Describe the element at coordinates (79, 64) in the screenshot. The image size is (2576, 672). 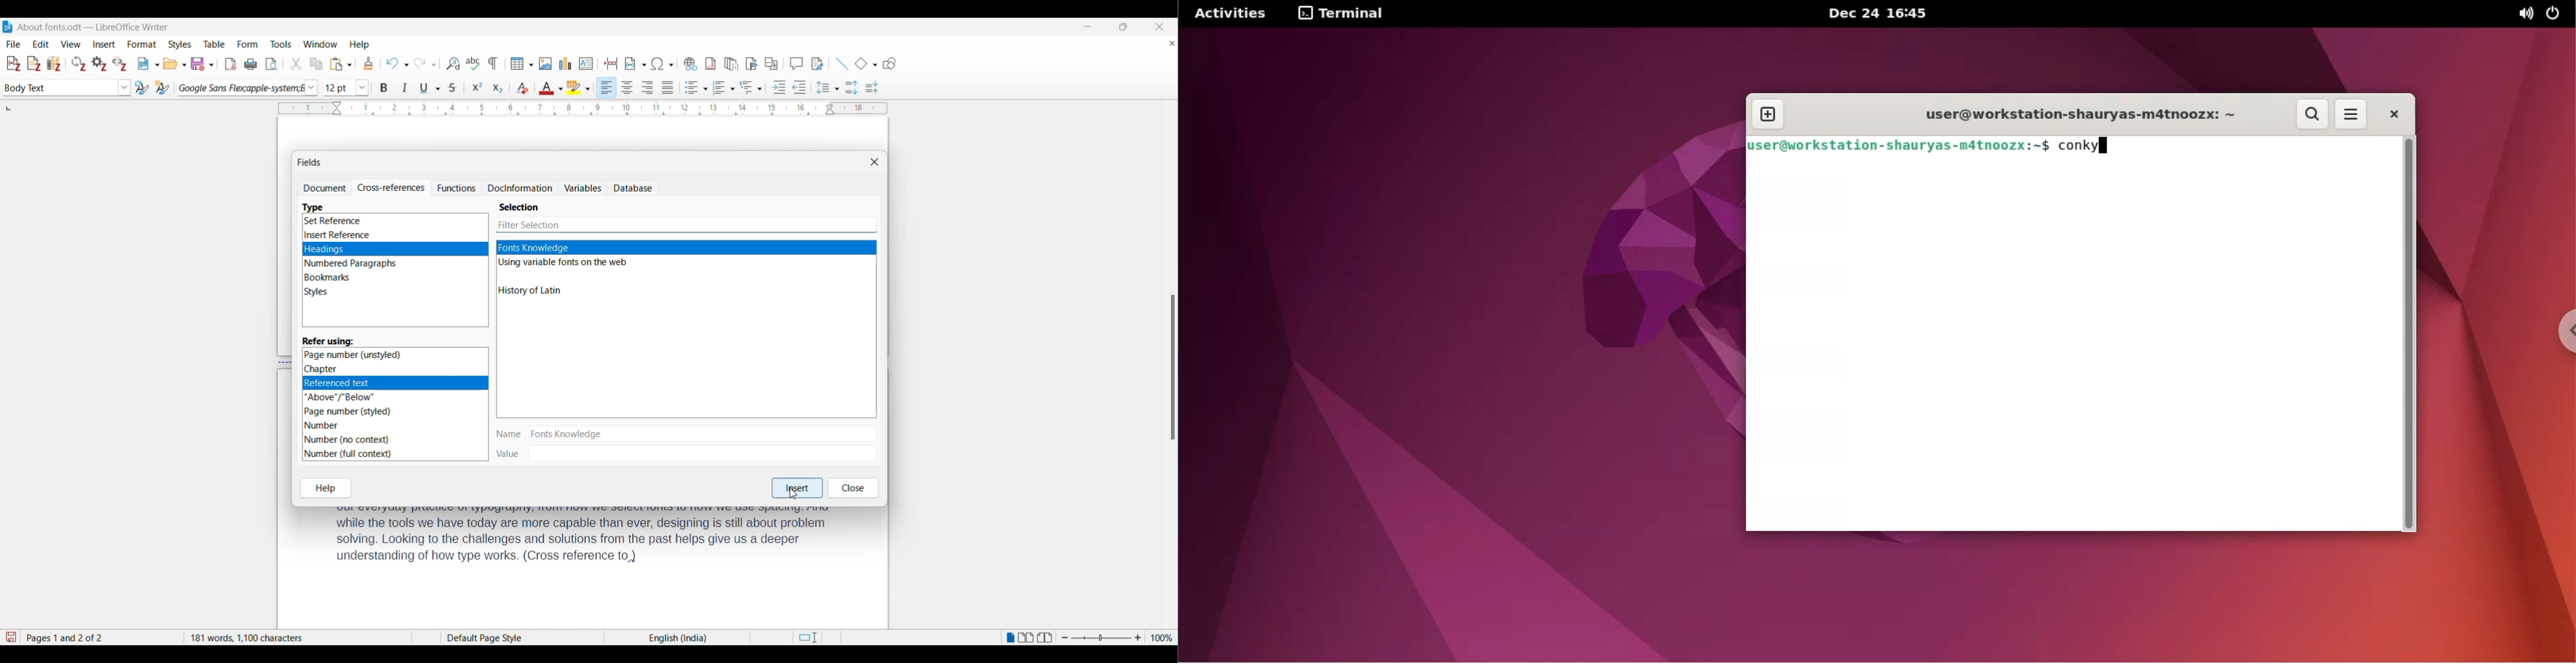
I see `Refresh` at that location.